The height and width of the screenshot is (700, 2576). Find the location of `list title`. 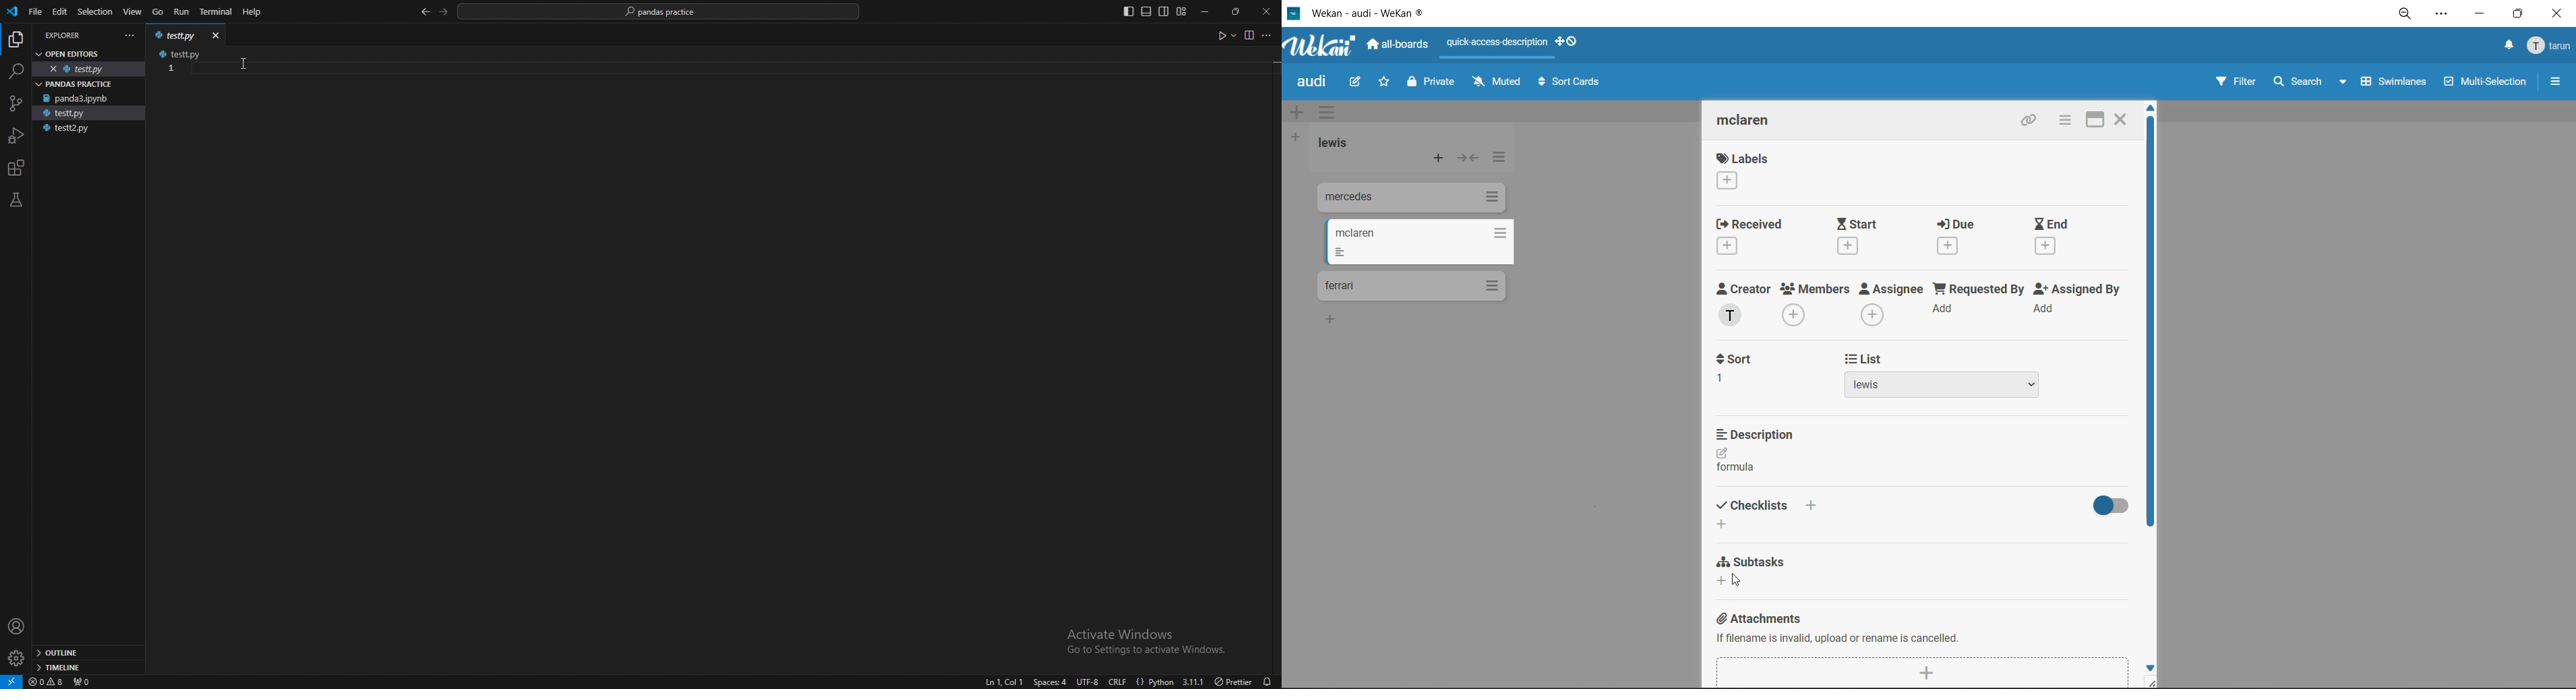

list title is located at coordinates (1339, 144).